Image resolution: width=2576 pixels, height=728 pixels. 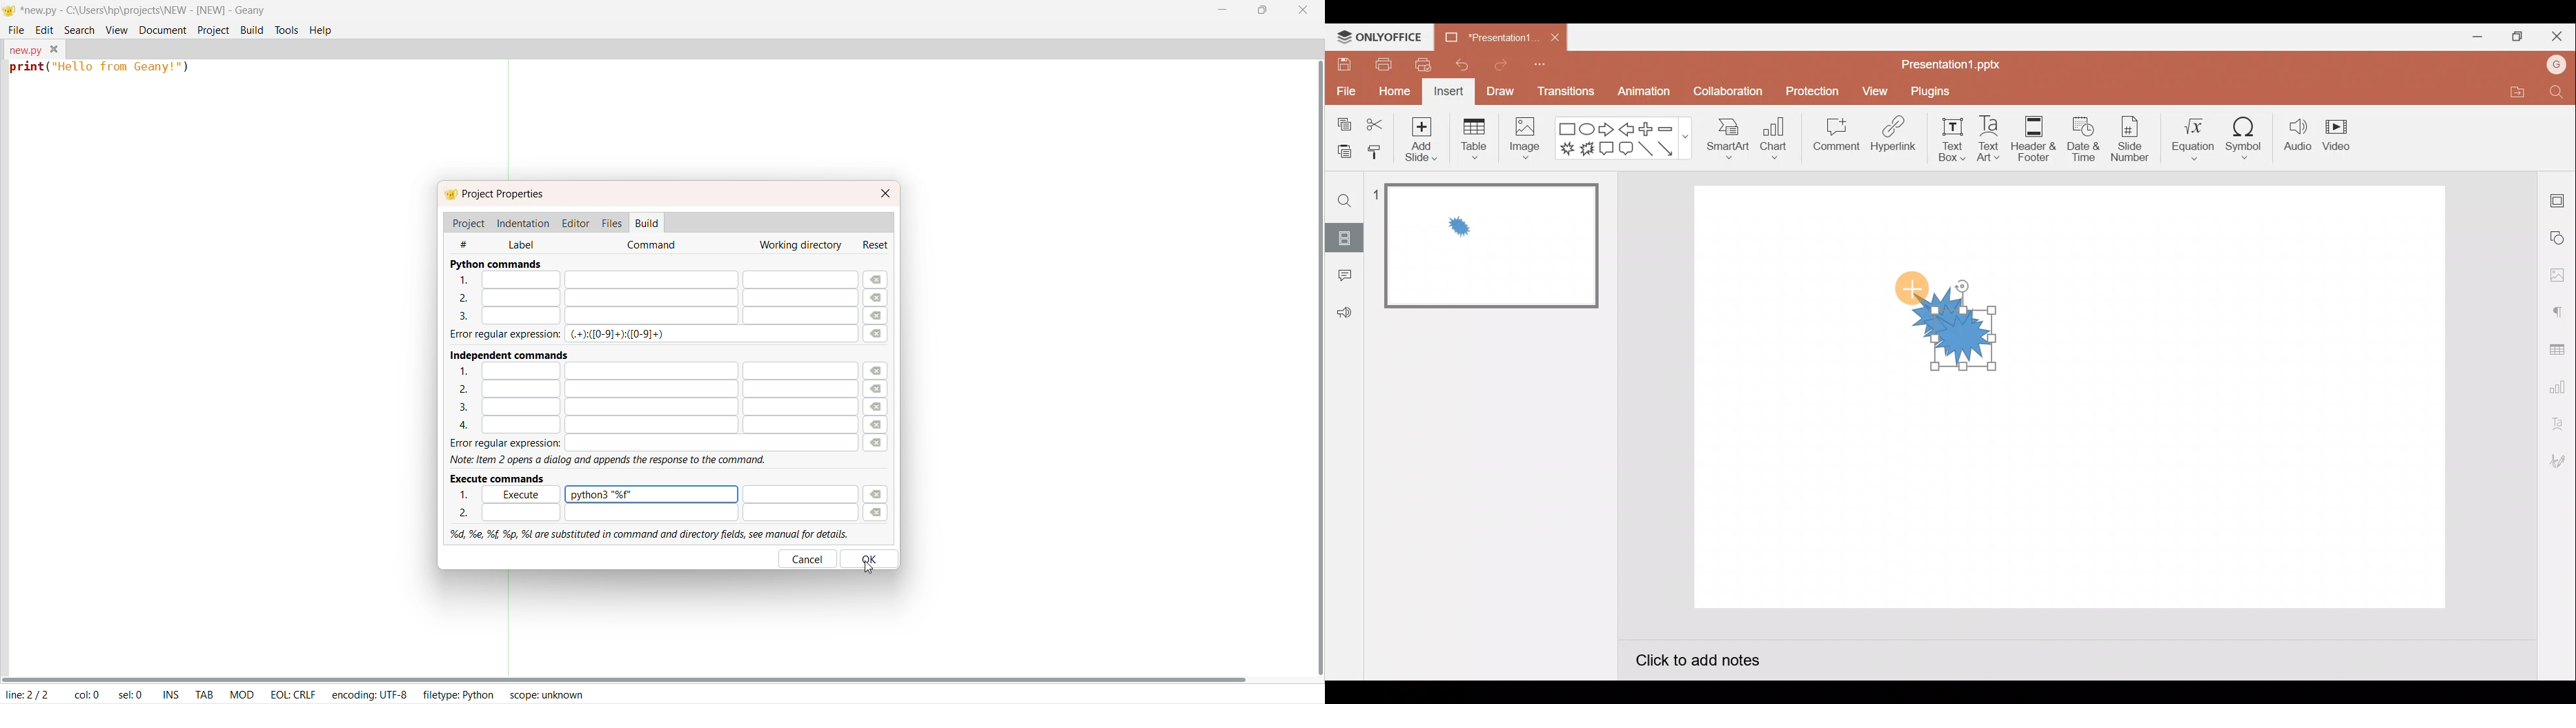 What do you see at coordinates (2560, 237) in the screenshot?
I see `Shape settings` at bounding box center [2560, 237].